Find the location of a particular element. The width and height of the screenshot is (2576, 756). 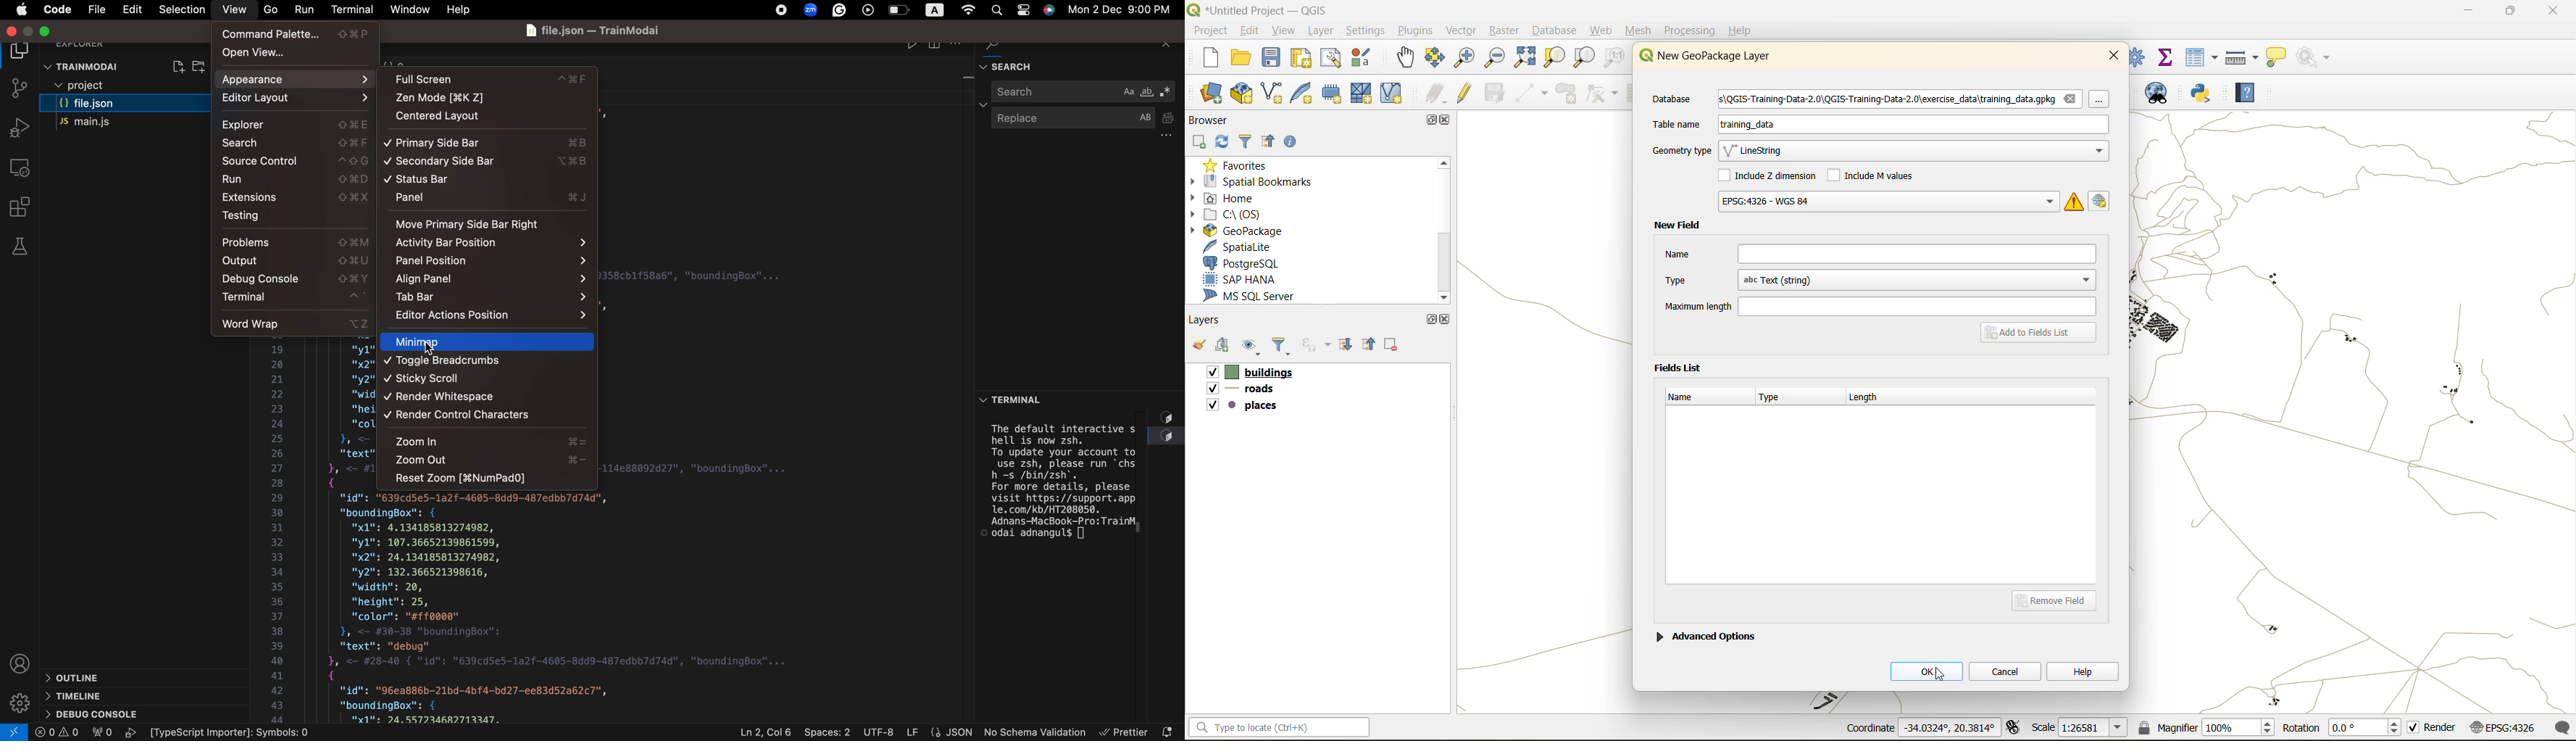

 is located at coordinates (488, 342).